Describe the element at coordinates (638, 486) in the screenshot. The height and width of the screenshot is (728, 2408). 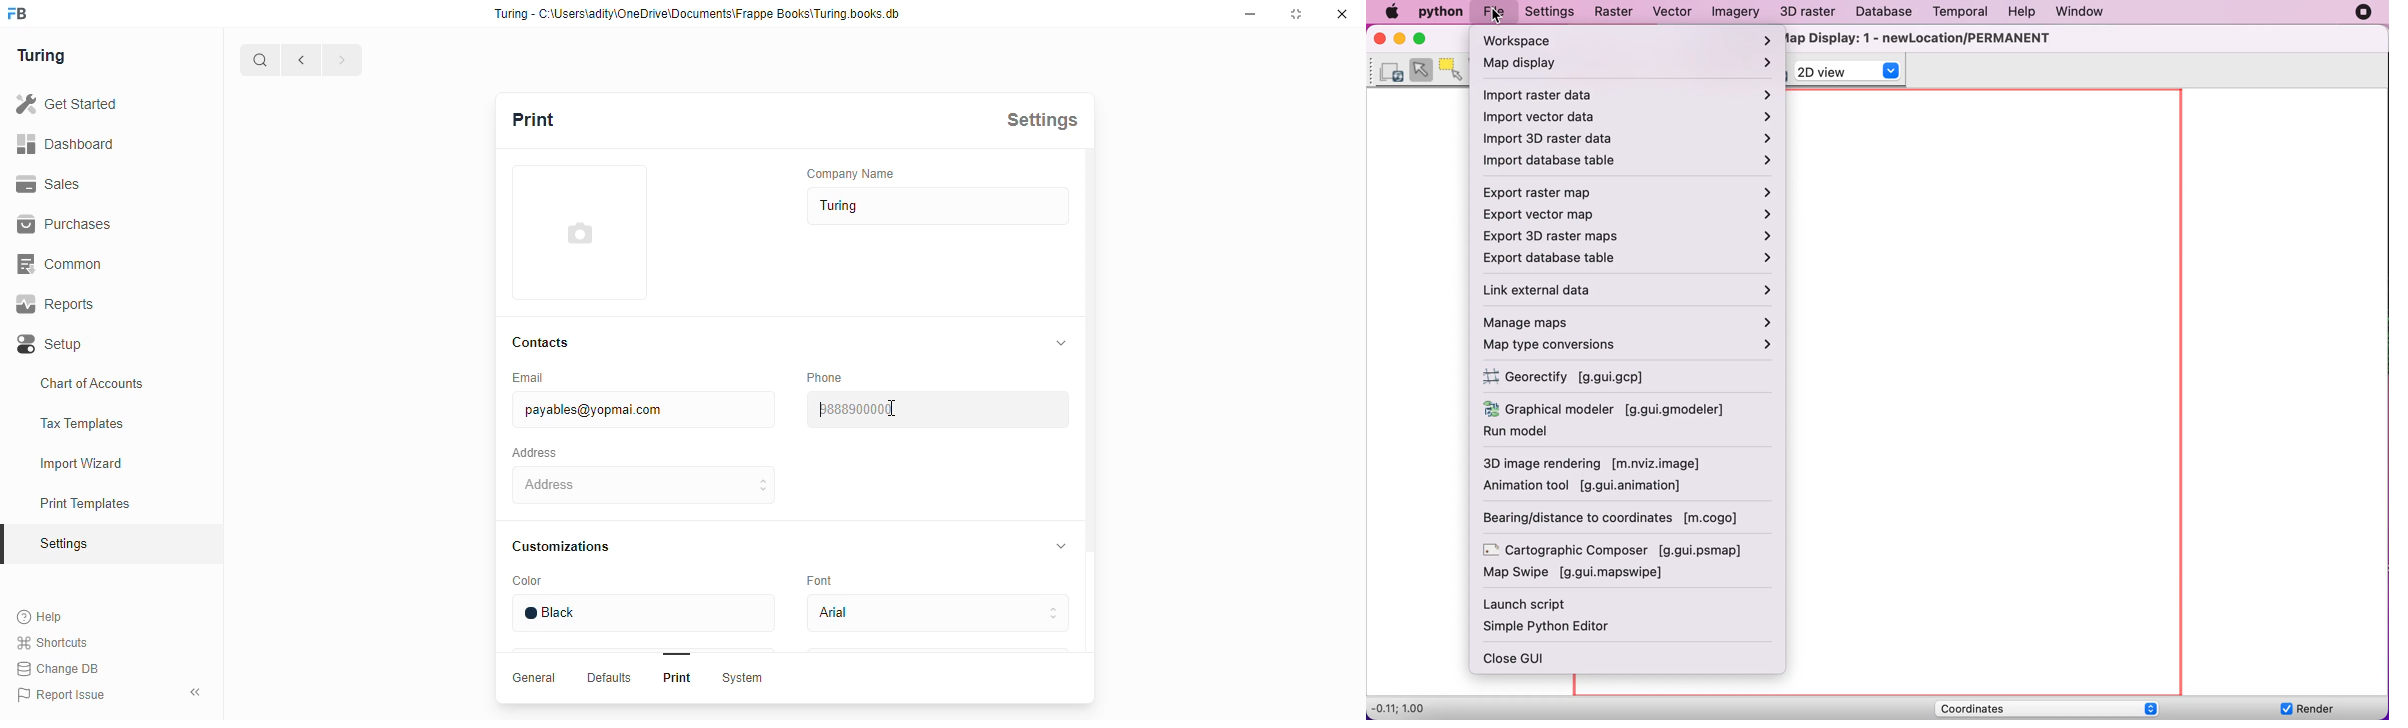
I see `Address` at that location.